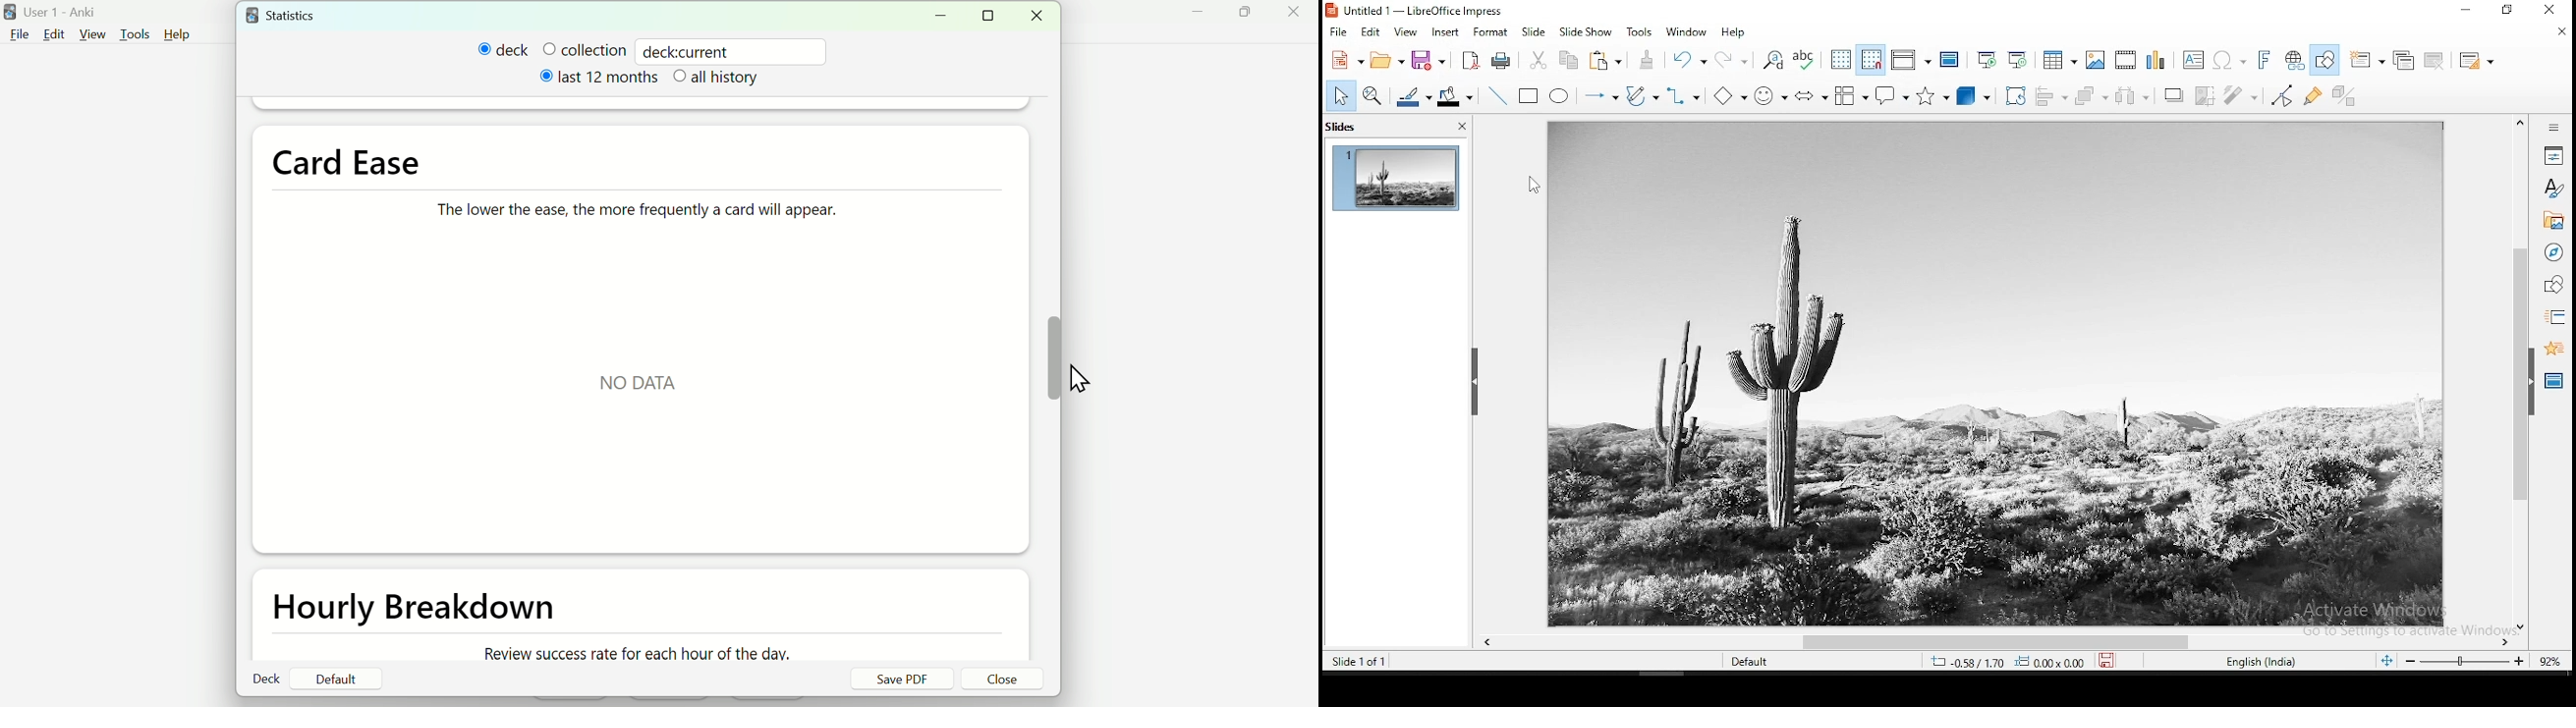 This screenshot has width=2576, height=728. What do you see at coordinates (2465, 662) in the screenshot?
I see `zoom` at bounding box center [2465, 662].